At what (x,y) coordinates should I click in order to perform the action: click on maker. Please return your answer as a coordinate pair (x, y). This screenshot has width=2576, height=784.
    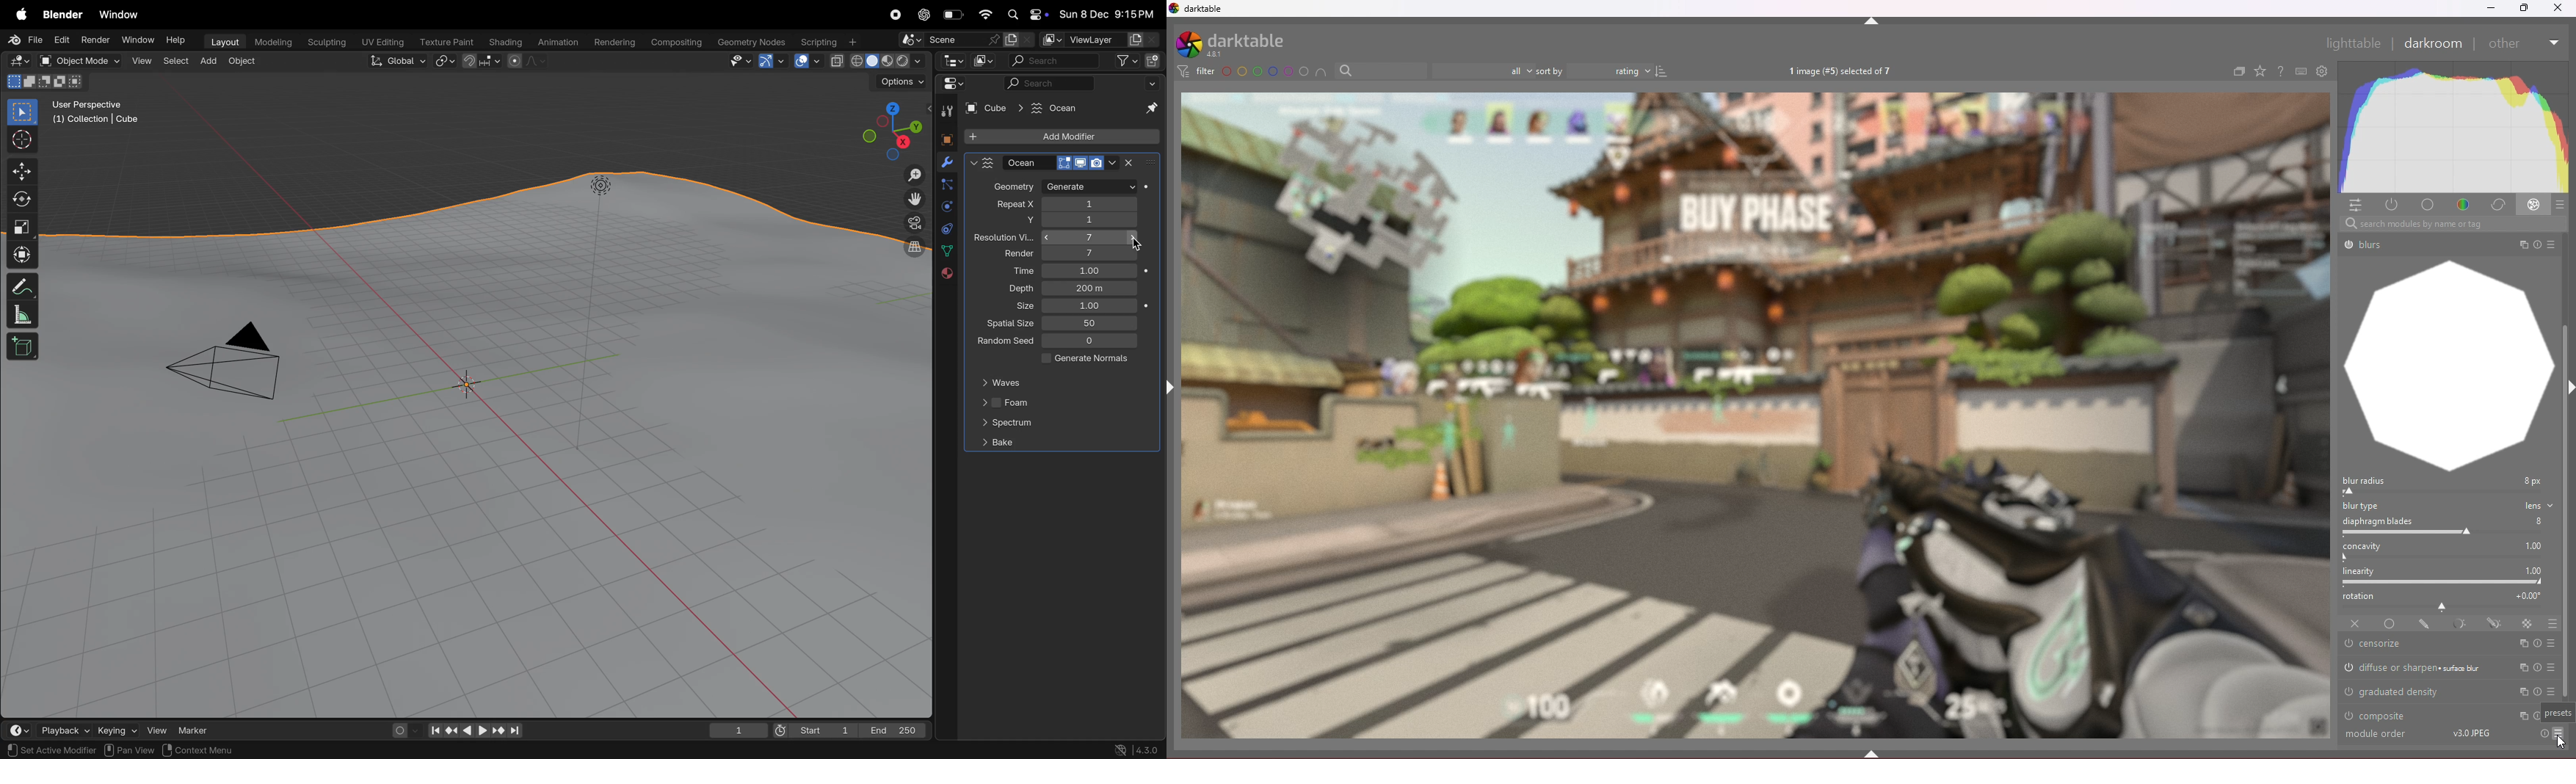
    Looking at the image, I should click on (198, 730).